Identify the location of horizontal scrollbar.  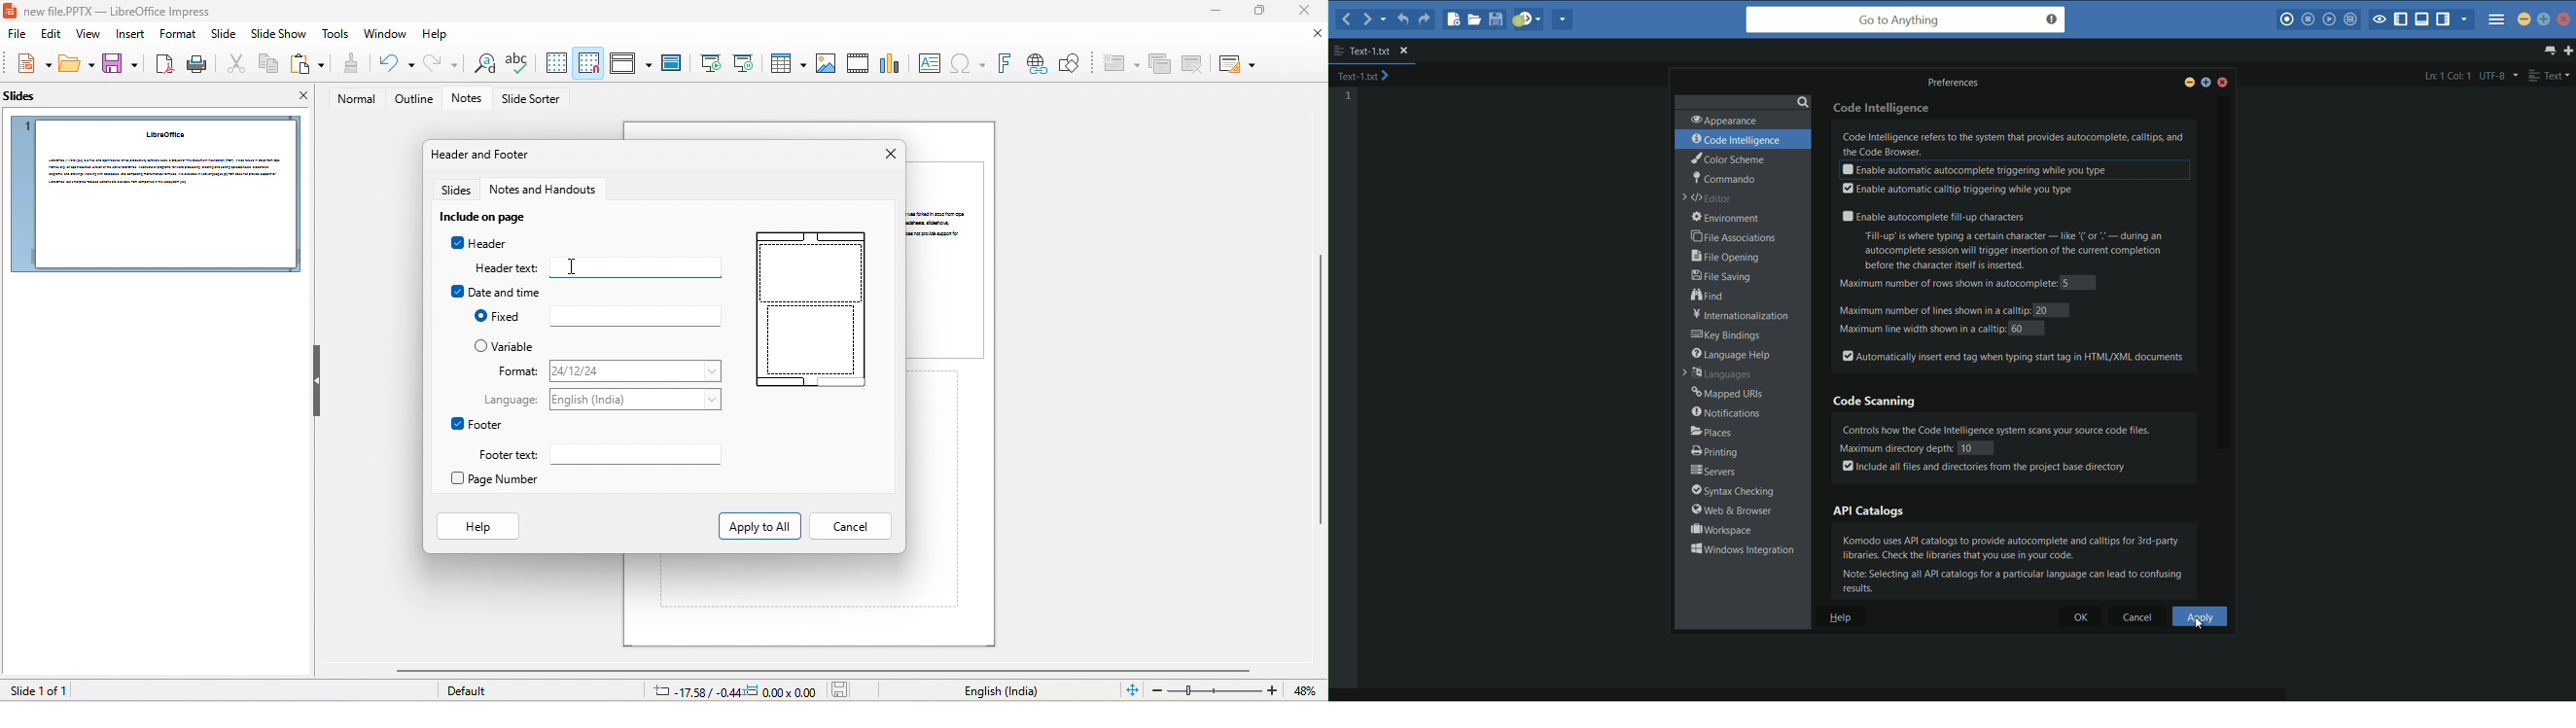
(822, 670).